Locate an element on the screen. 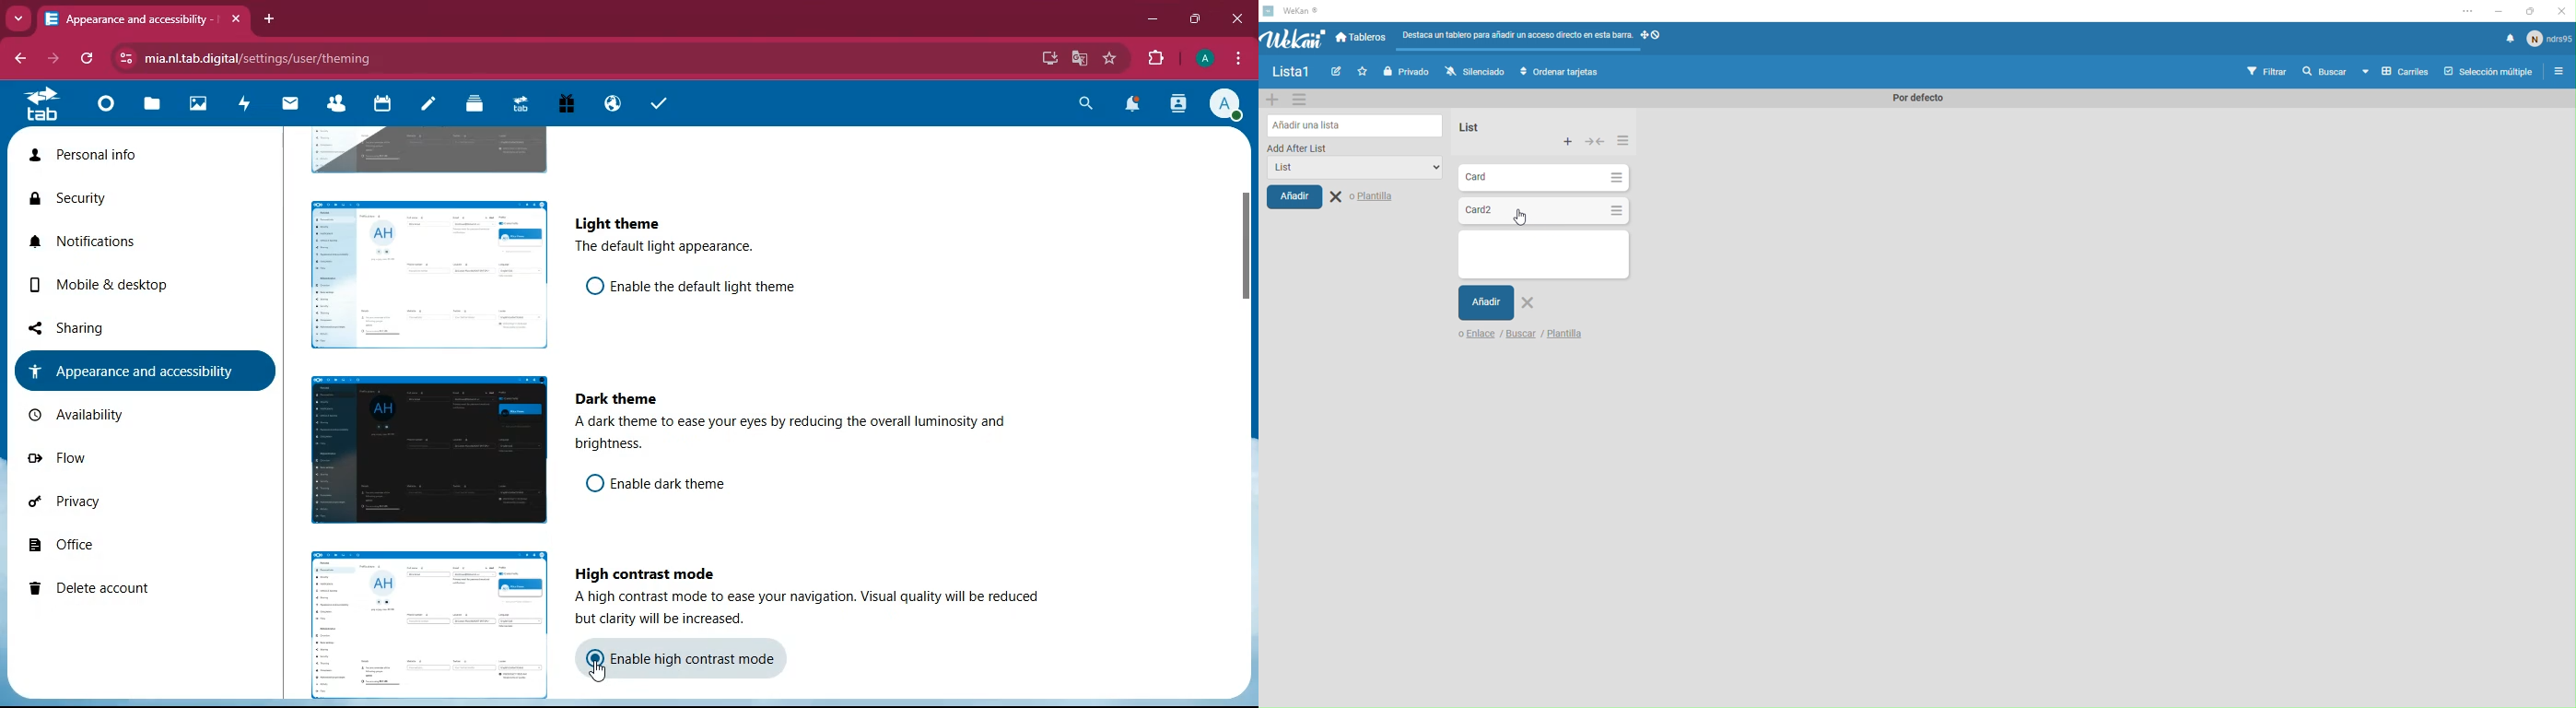  Add is located at coordinates (1569, 142).